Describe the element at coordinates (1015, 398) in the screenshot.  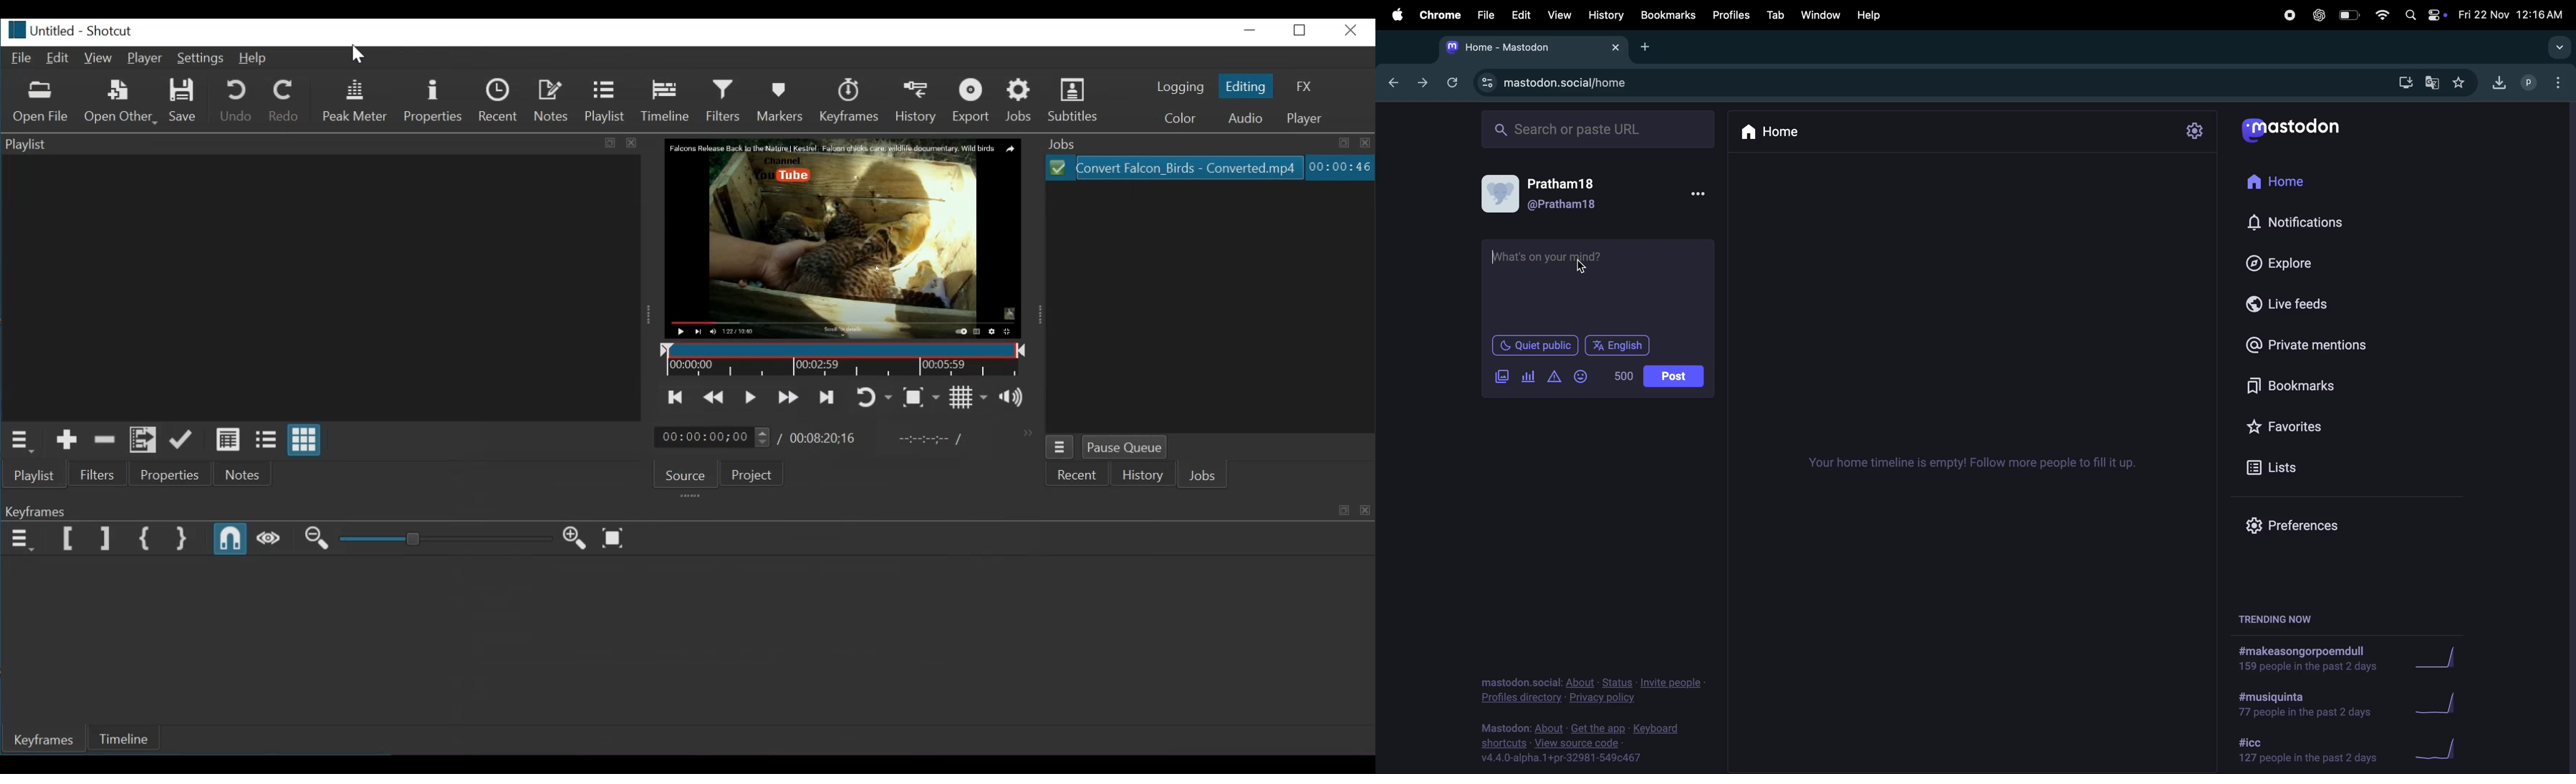
I see `Show the volume control` at that location.